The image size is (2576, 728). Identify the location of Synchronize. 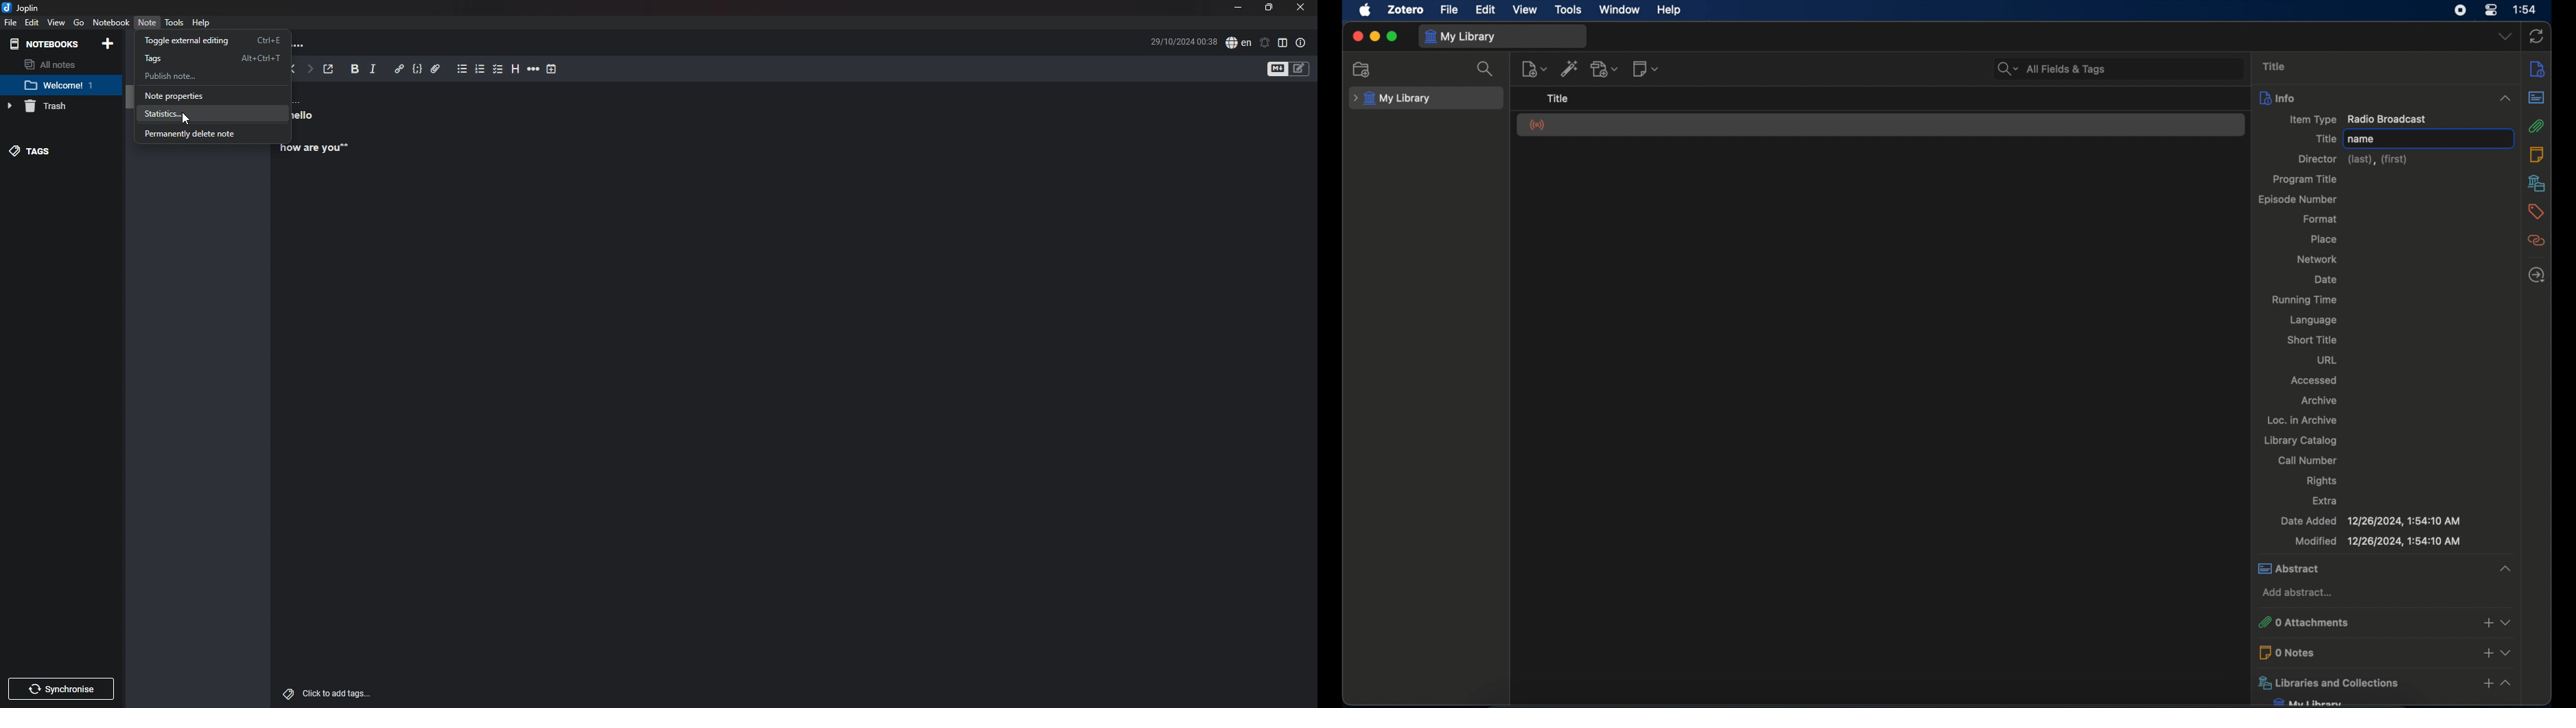
(63, 687).